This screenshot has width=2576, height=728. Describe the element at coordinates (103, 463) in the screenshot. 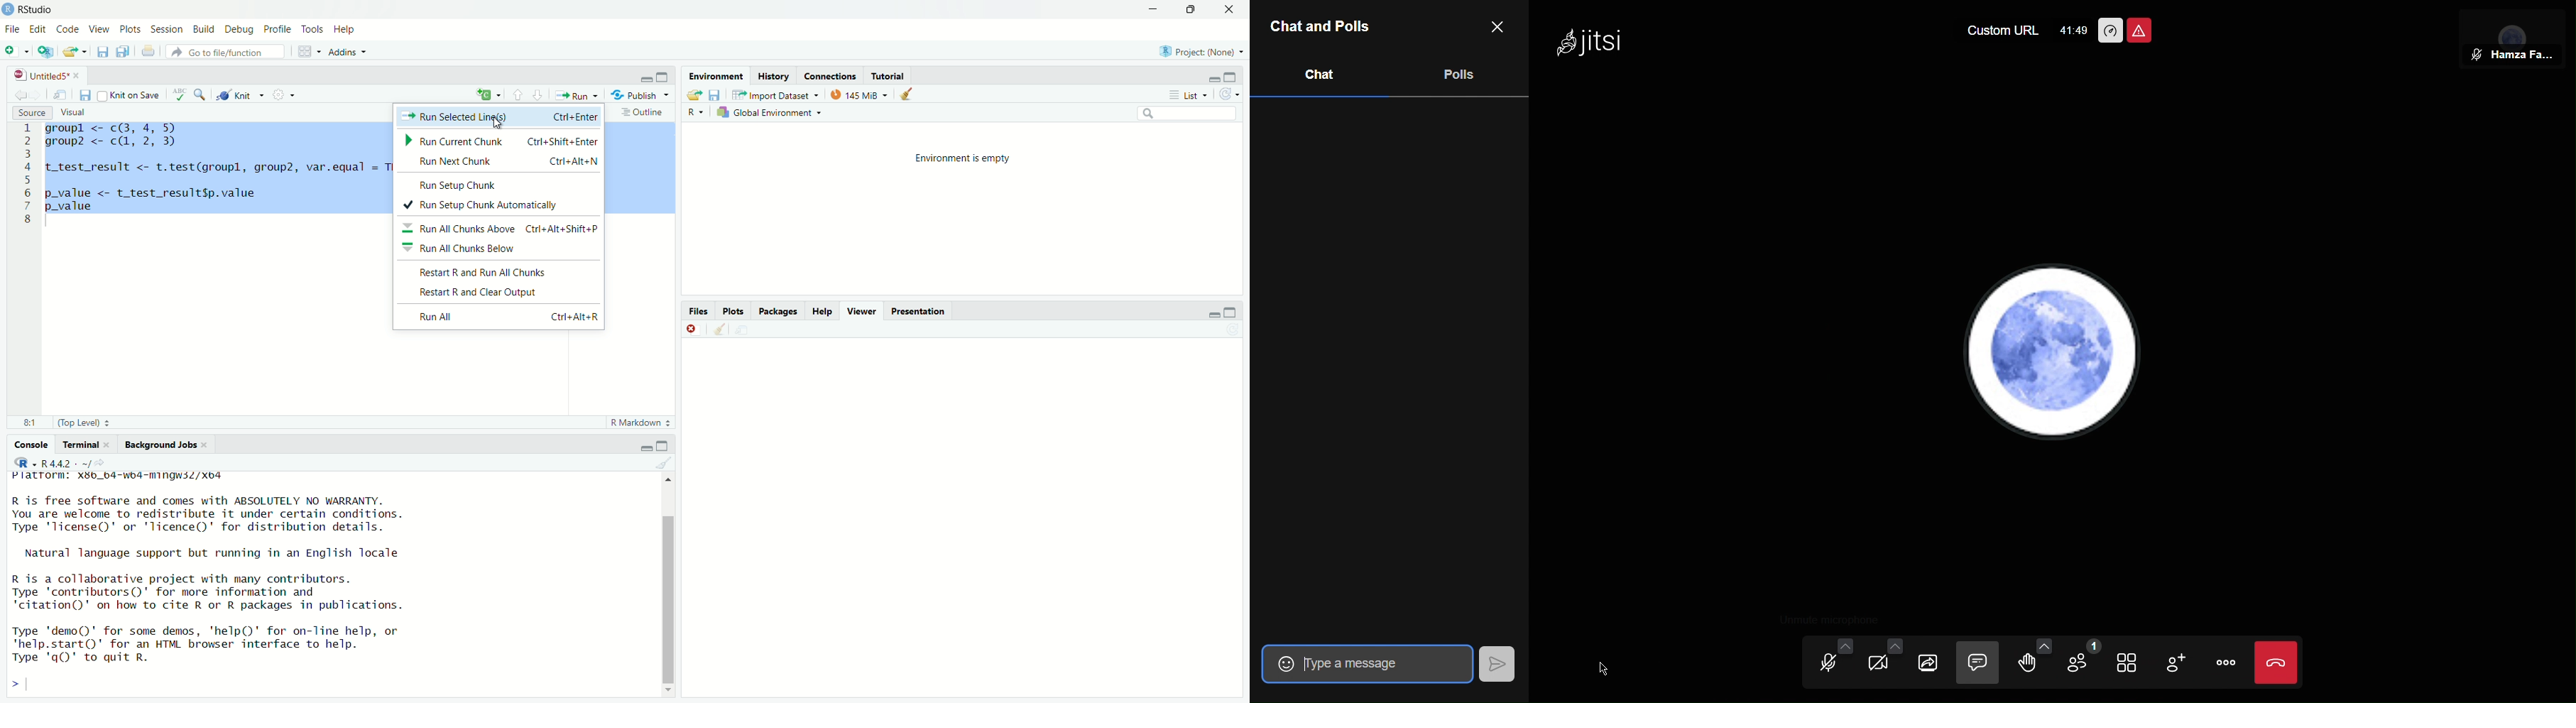

I see `view current working` at that location.